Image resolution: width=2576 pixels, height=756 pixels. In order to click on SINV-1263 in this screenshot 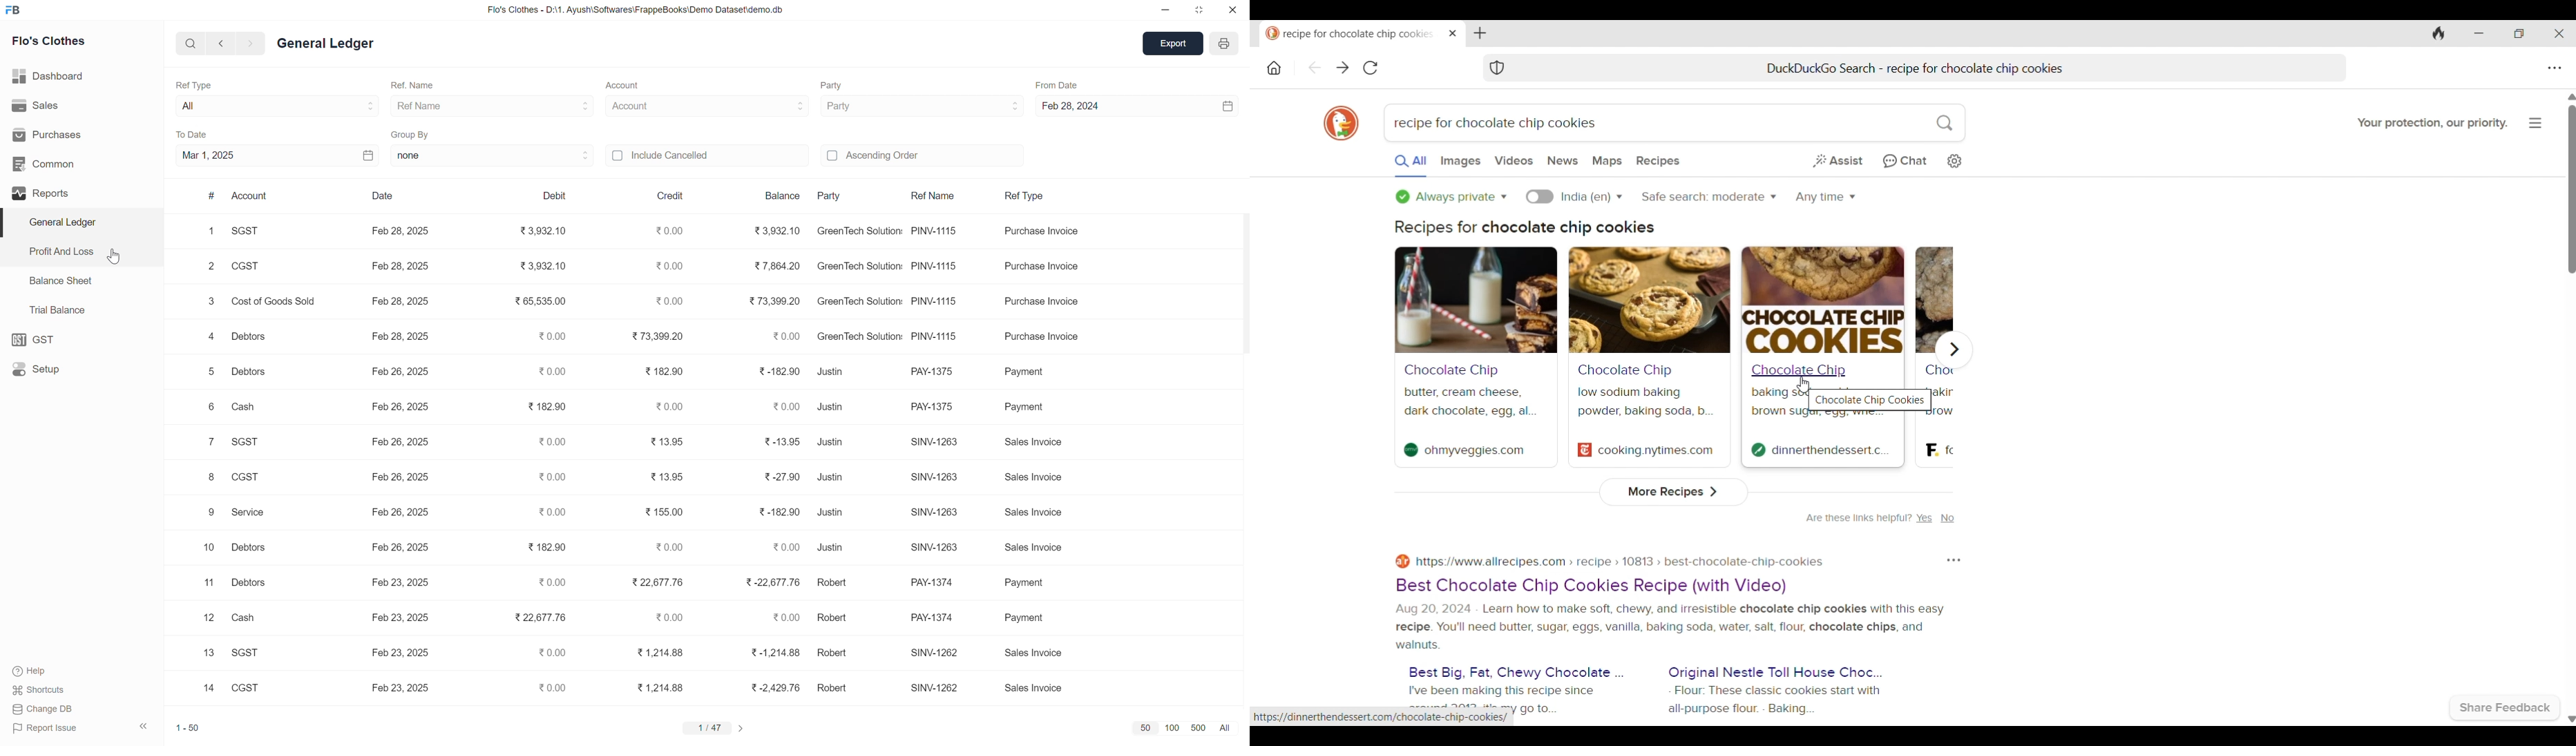, I will do `click(935, 511)`.